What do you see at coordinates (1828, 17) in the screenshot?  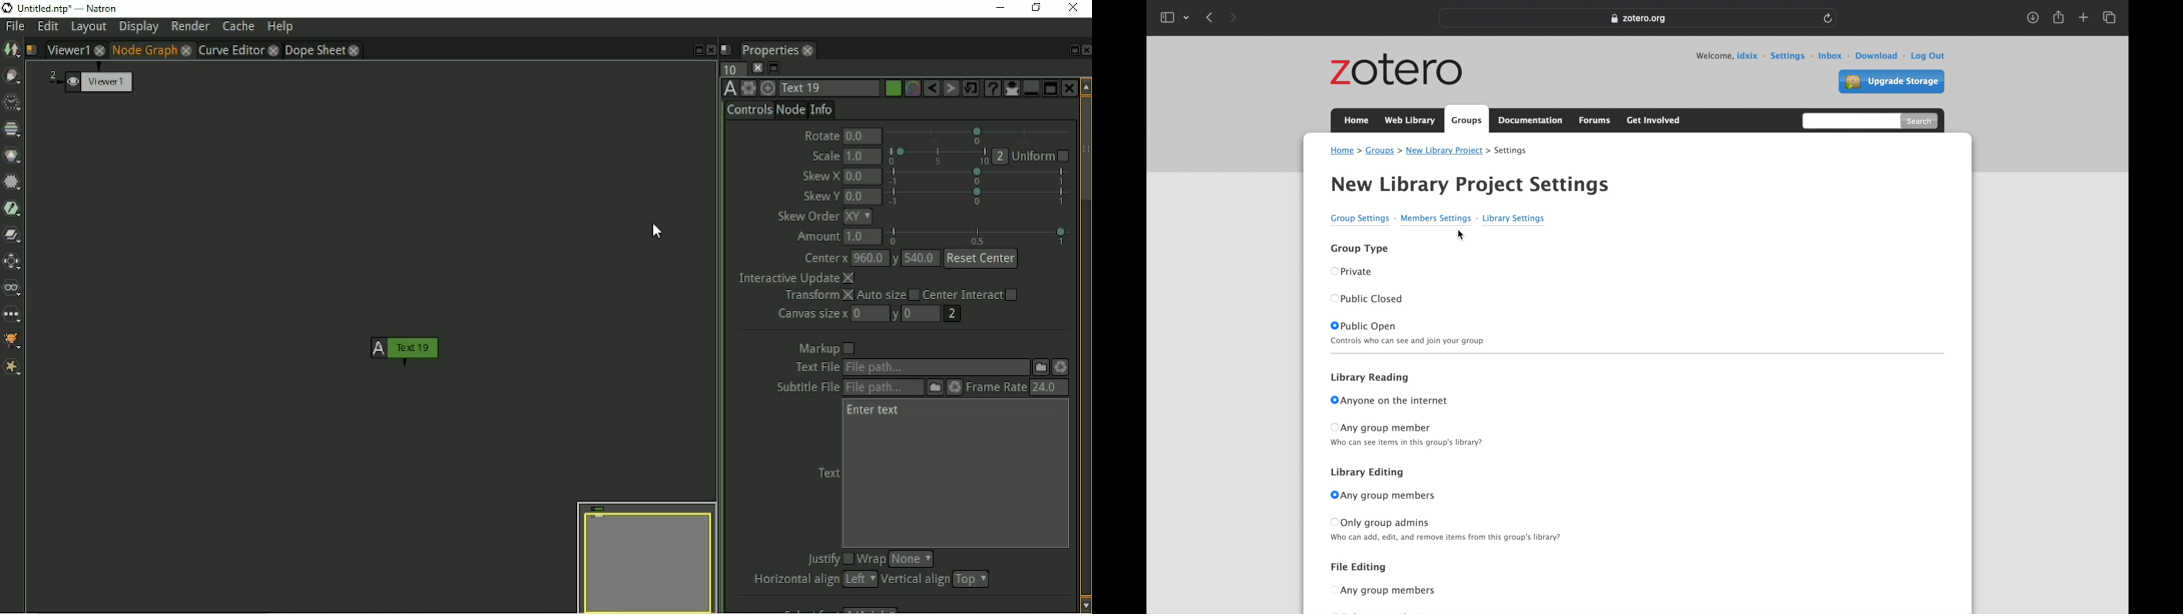 I see `refresh page` at bounding box center [1828, 17].